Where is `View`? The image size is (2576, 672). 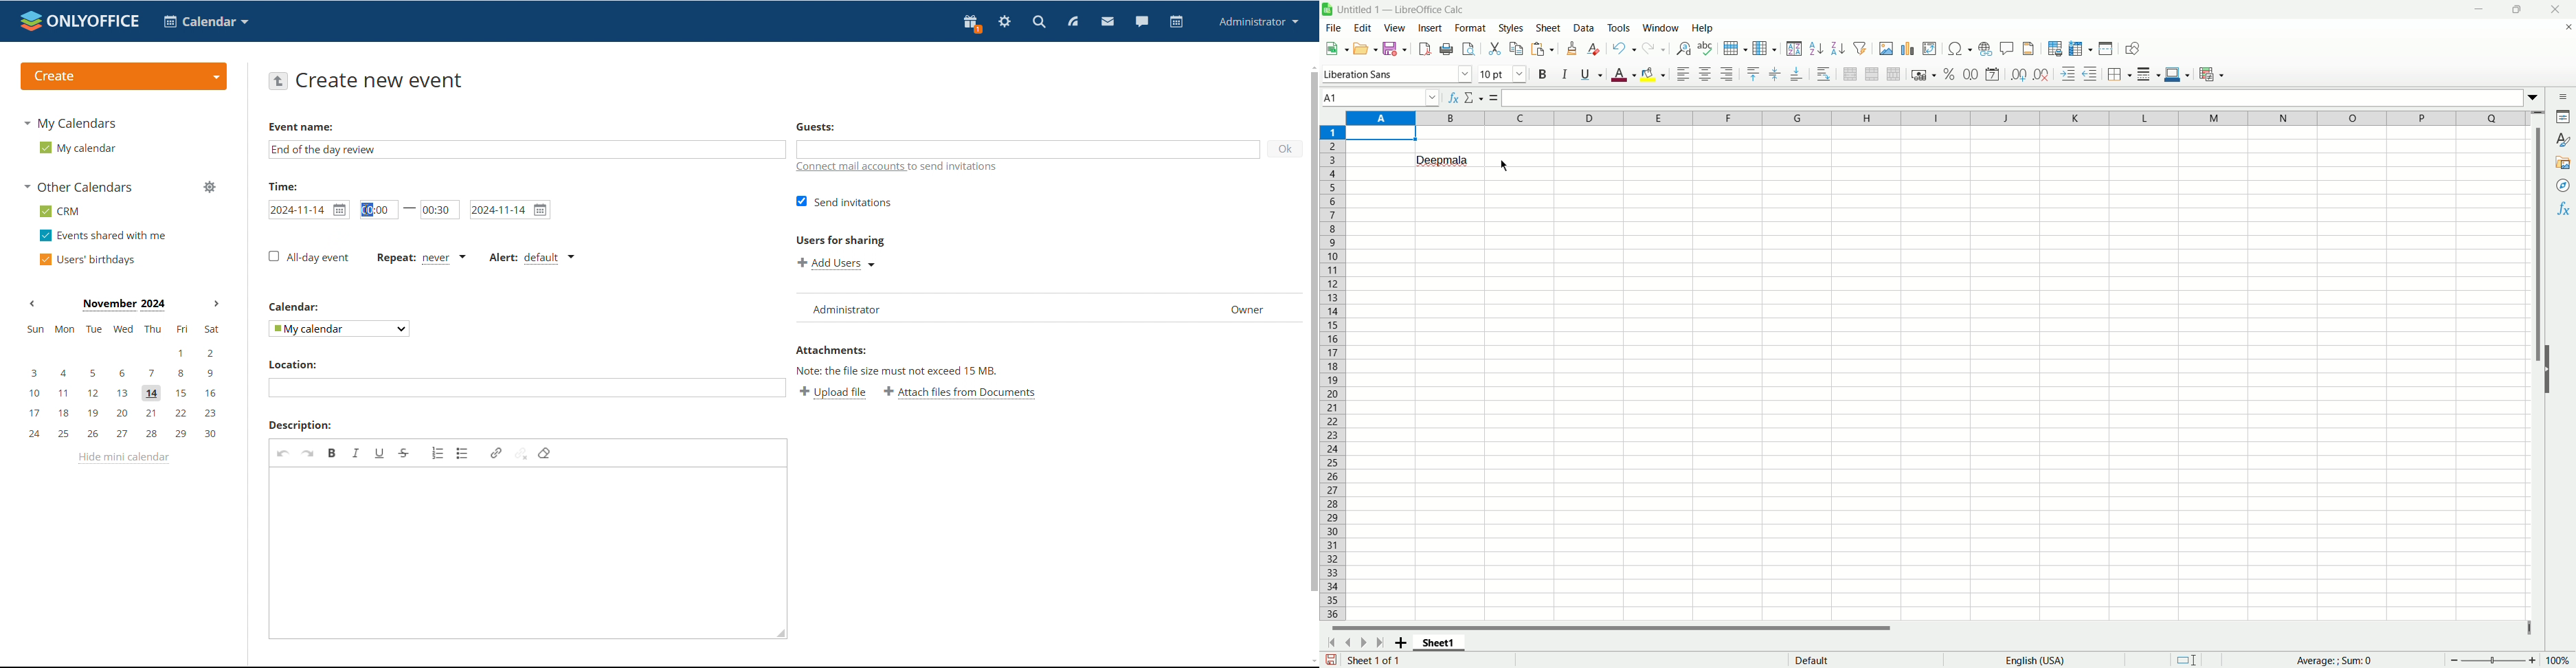 View is located at coordinates (1397, 29).